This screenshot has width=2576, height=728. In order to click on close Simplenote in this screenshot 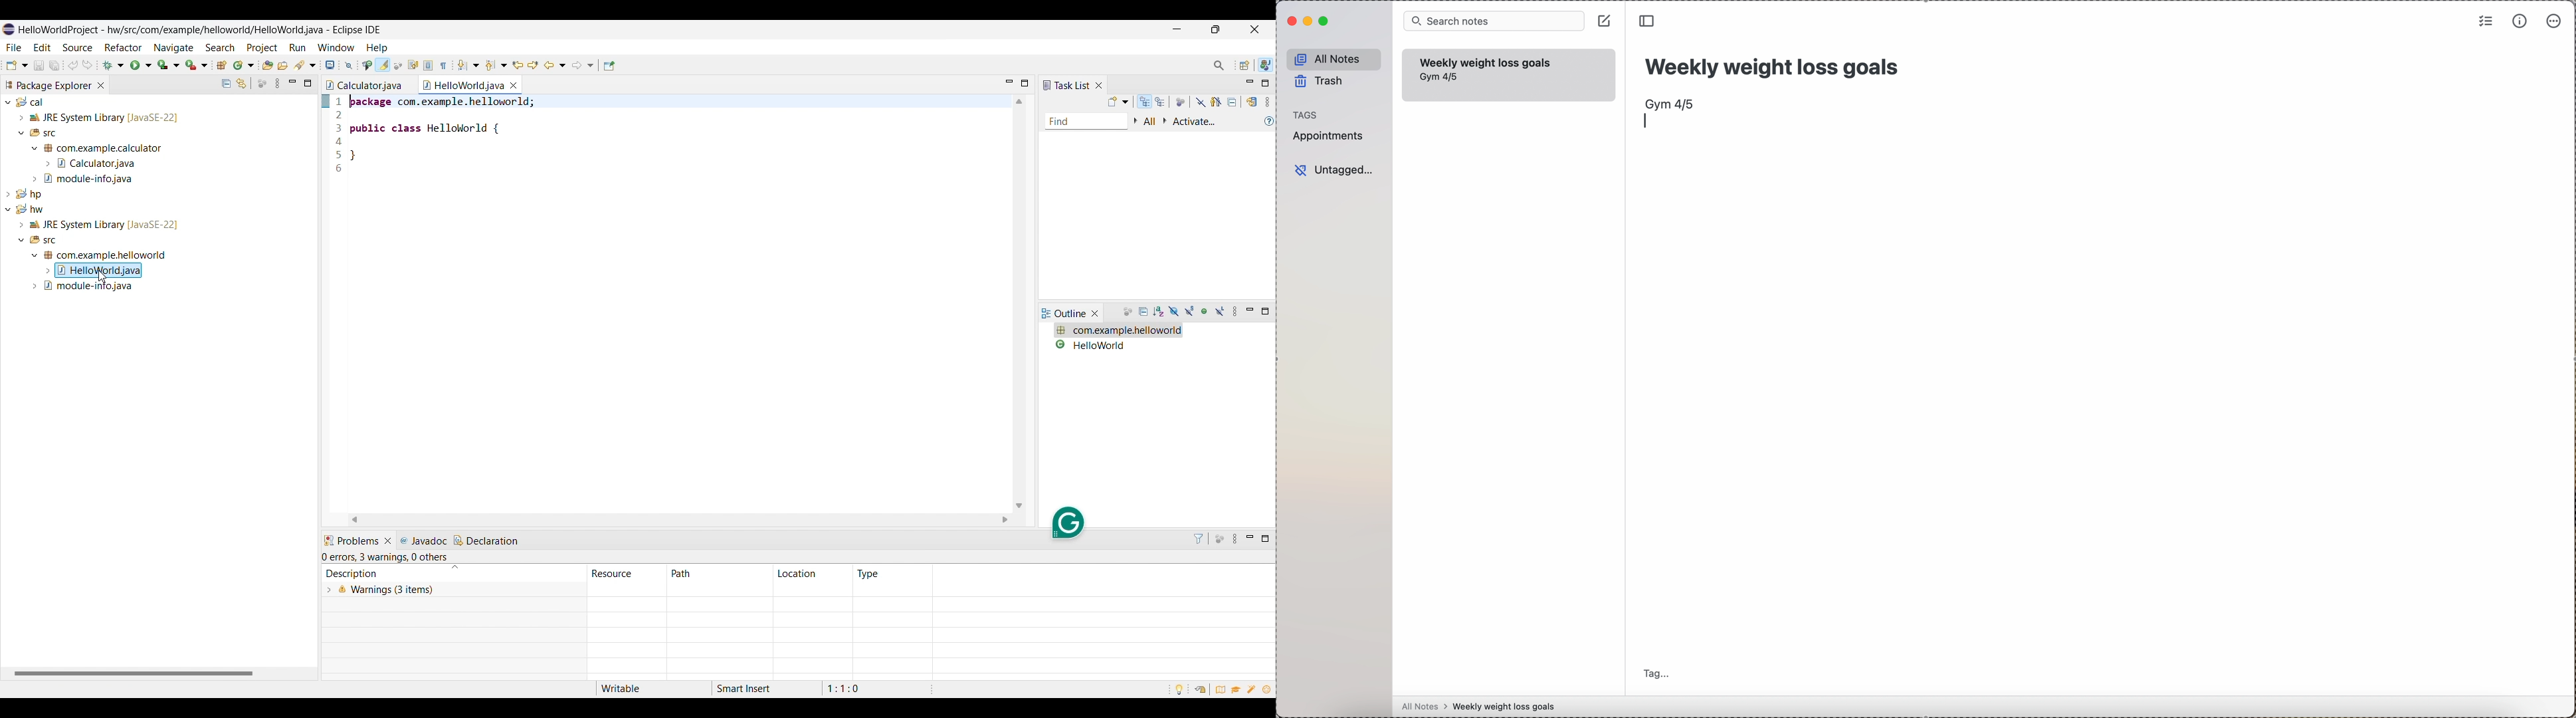, I will do `click(1292, 21)`.